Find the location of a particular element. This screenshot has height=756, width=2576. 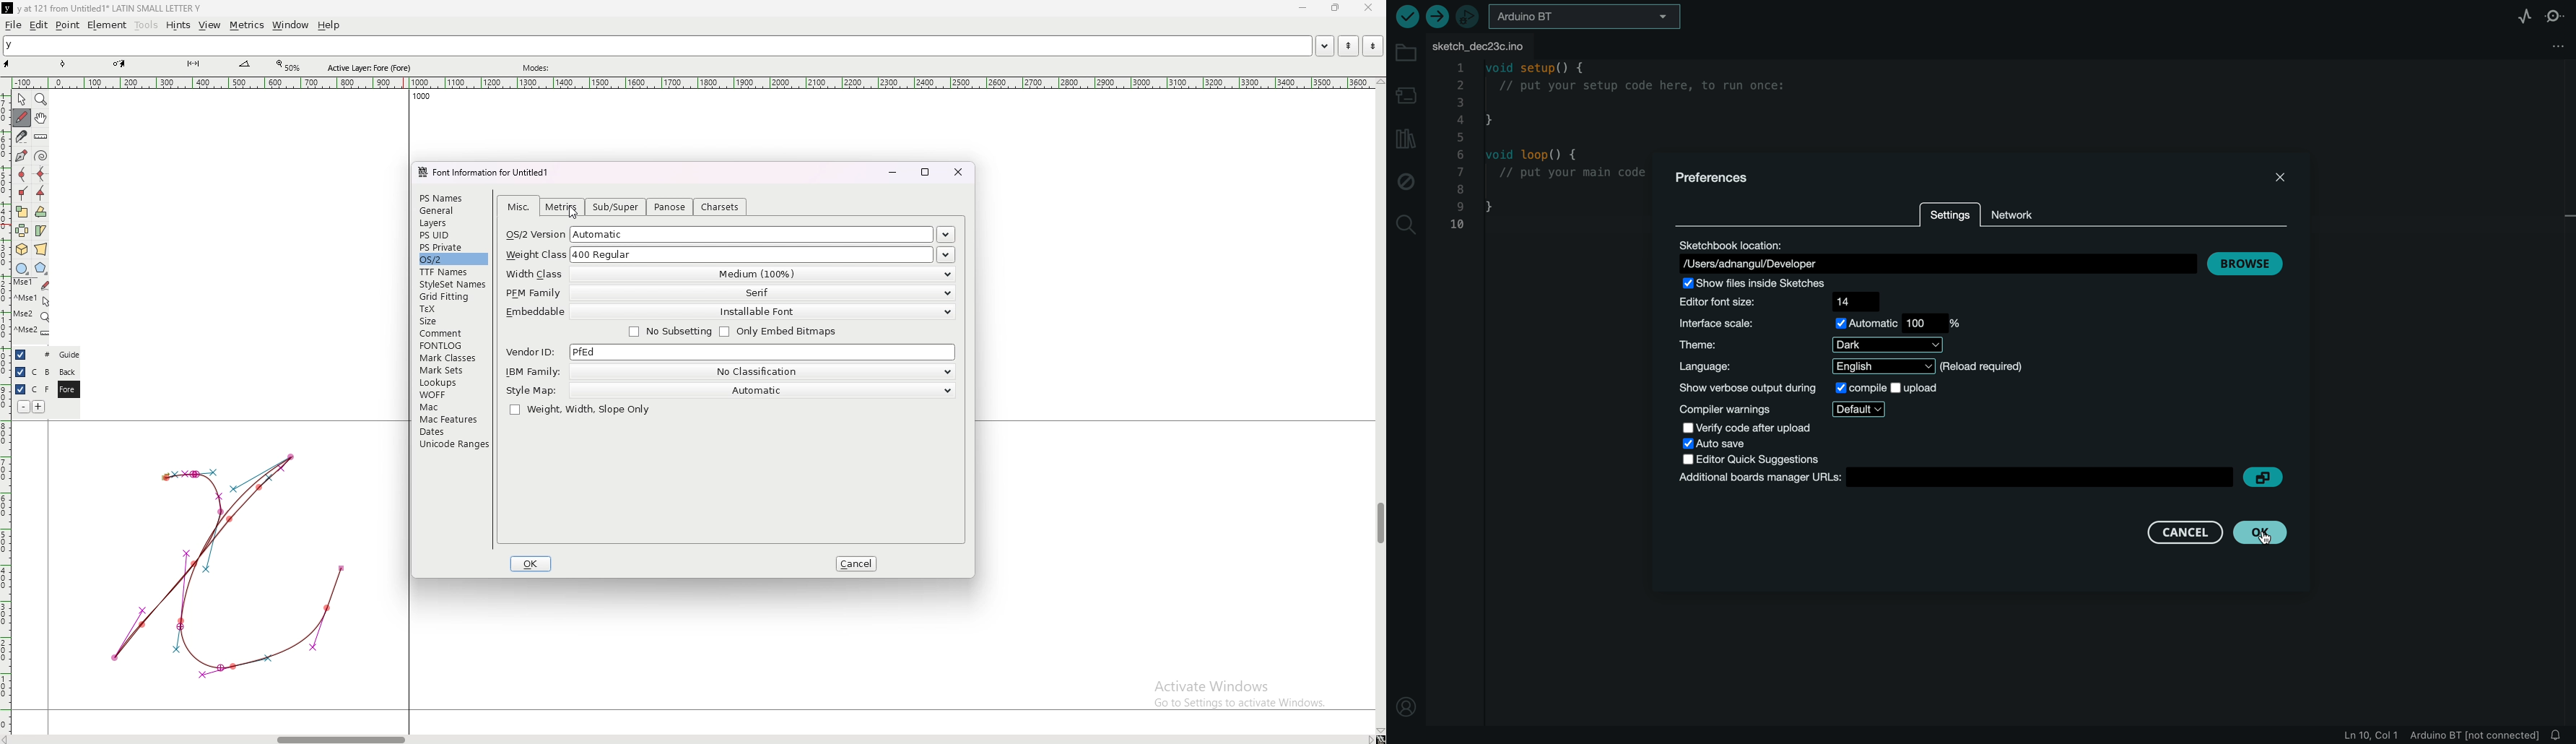

scroll up is located at coordinates (1378, 82).